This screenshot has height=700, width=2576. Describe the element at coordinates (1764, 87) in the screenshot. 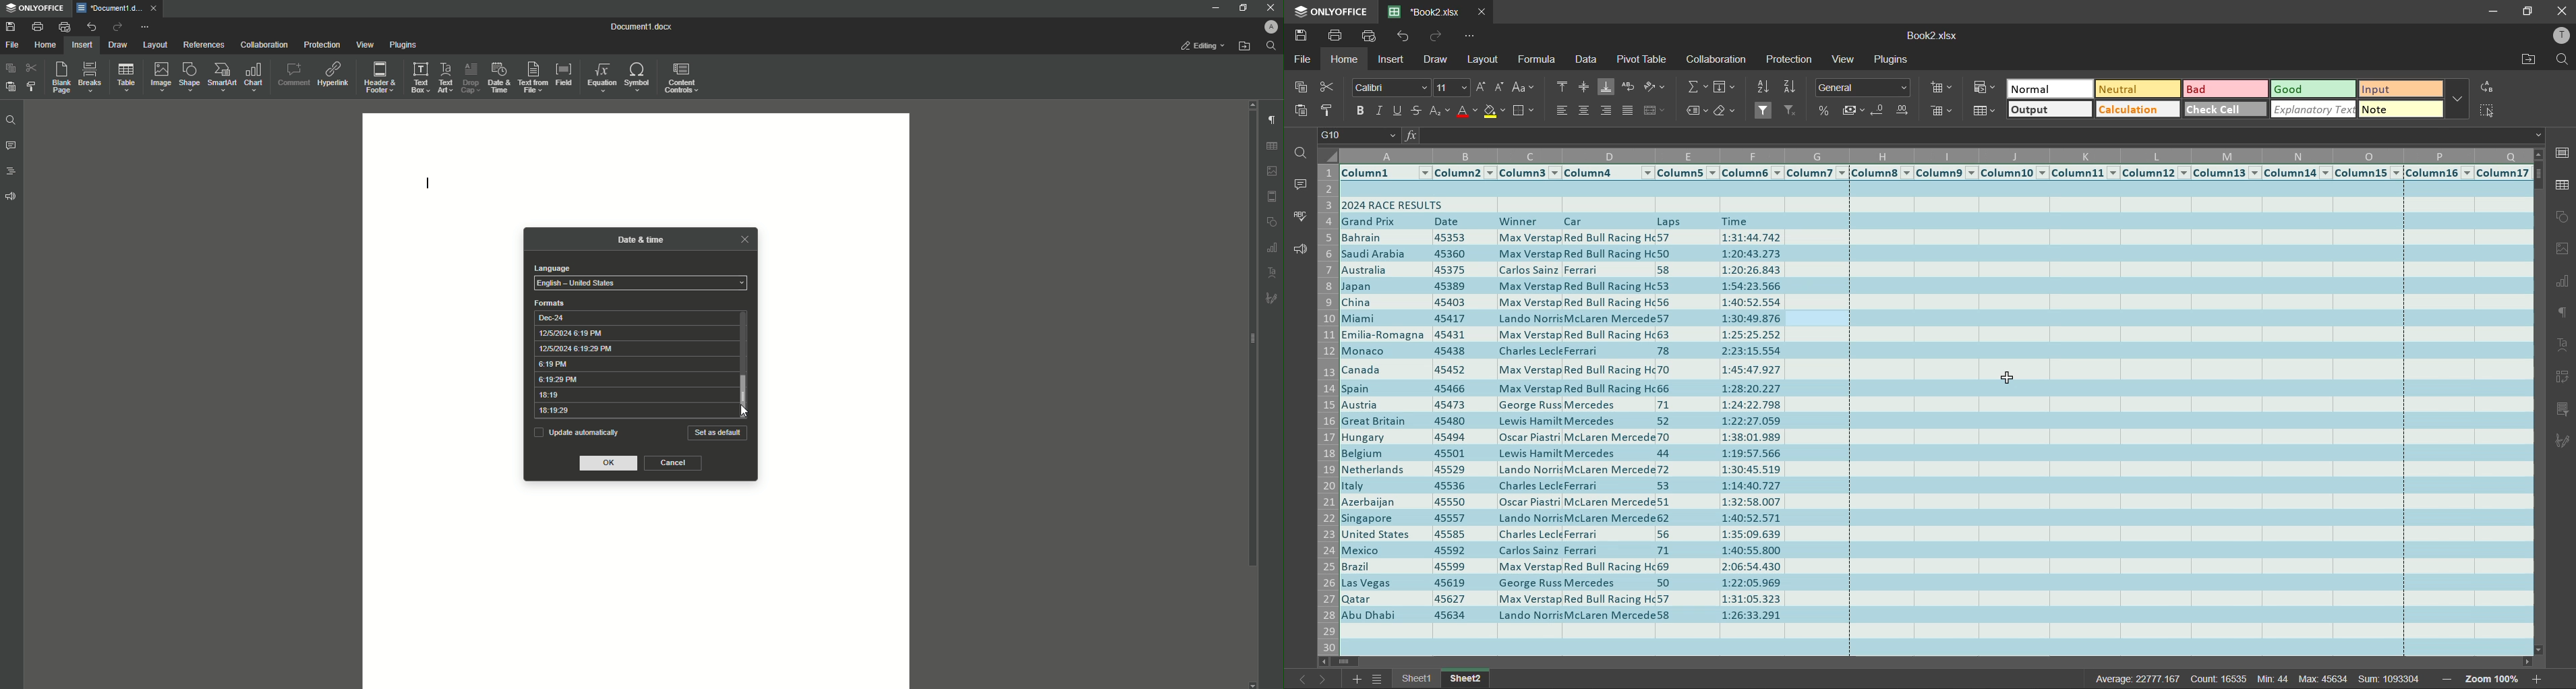

I see `sort ascending` at that location.